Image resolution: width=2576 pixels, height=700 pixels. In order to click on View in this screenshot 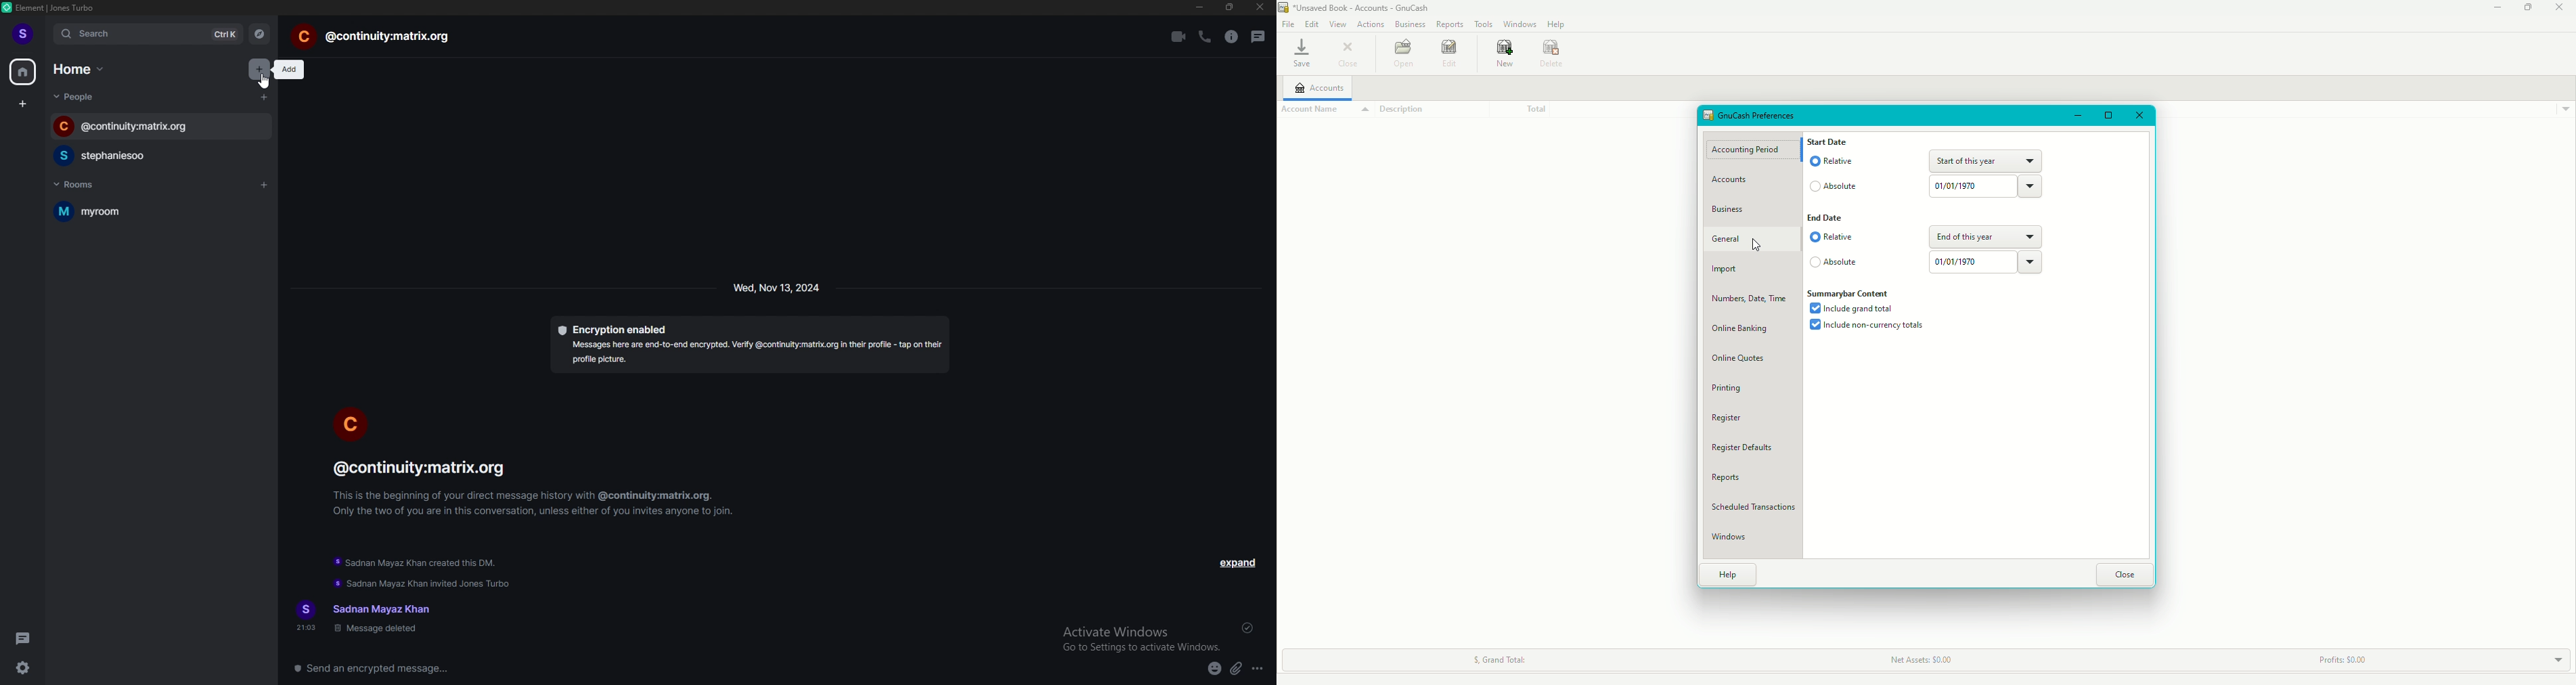, I will do `click(1336, 24)`.